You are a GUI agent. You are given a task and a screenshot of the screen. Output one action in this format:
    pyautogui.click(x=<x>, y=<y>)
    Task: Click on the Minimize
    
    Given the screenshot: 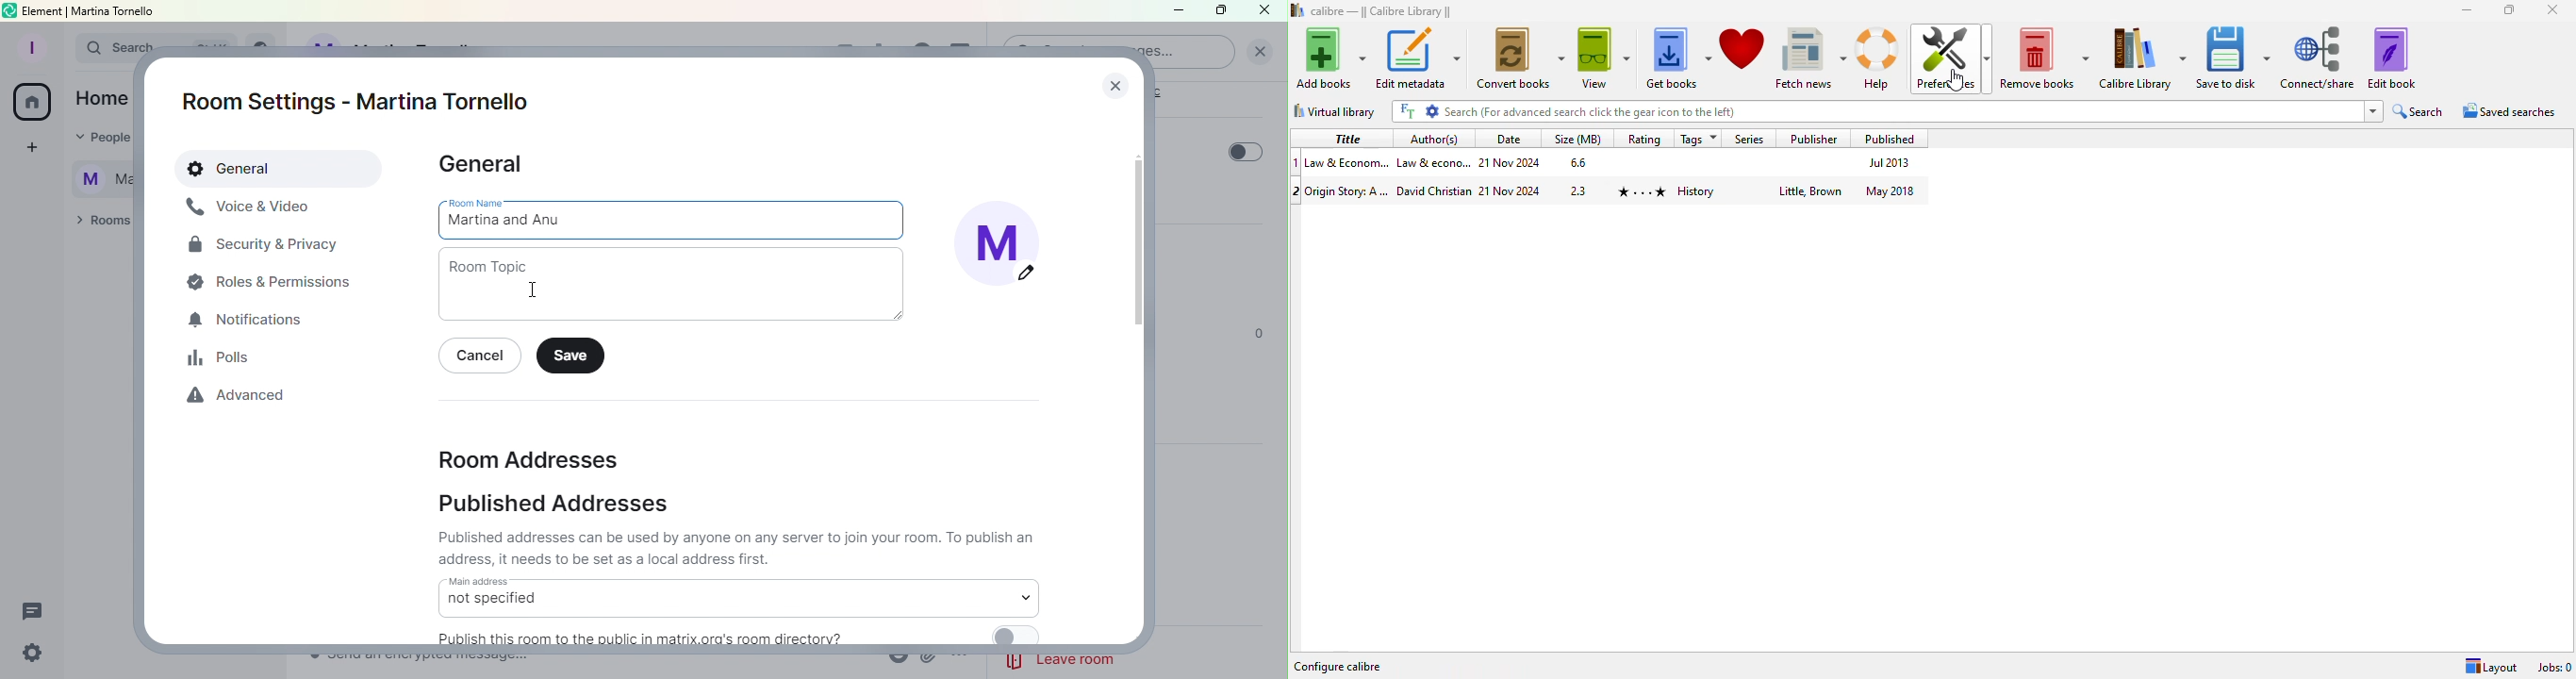 What is the action you would take?
    pyautogui.click(x=1176, y=12)
    